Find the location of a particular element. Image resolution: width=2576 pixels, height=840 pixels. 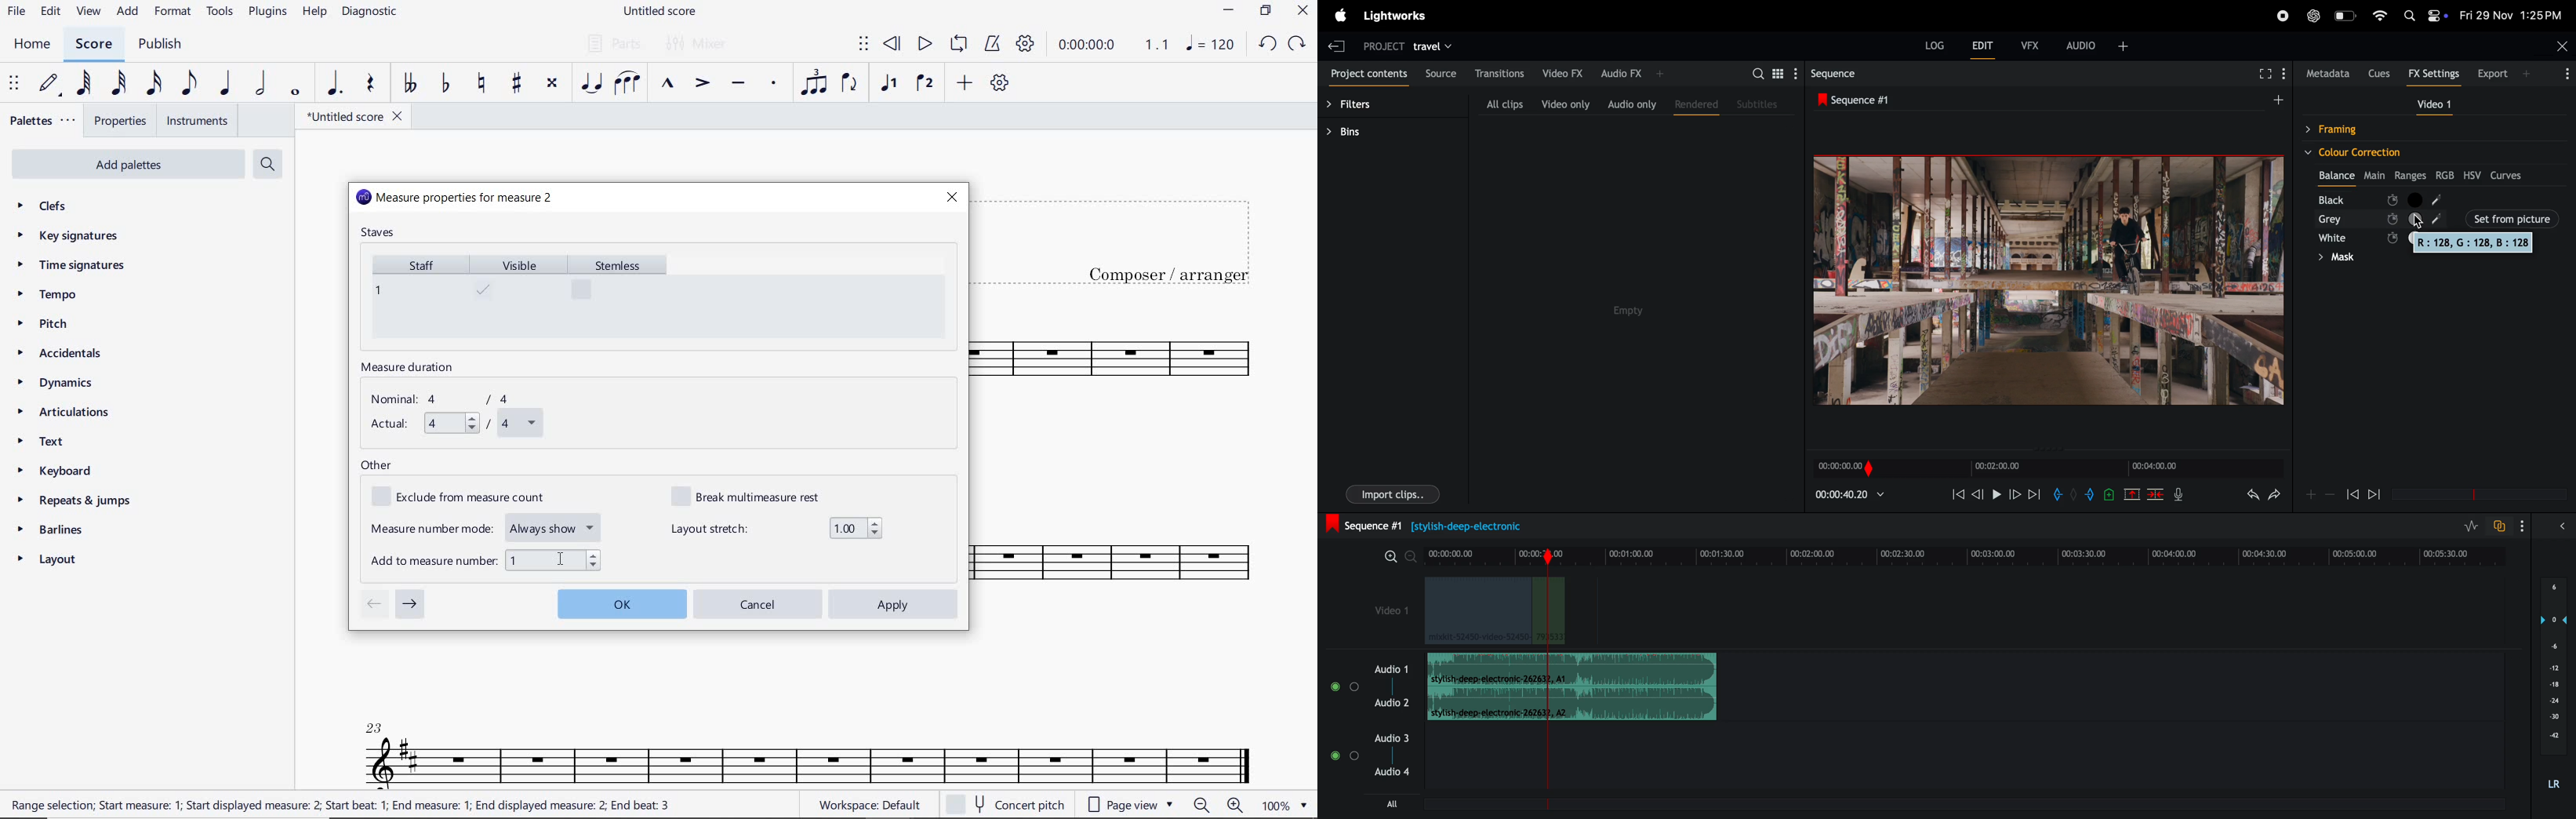

mic is located at coordinates (2181, 494).